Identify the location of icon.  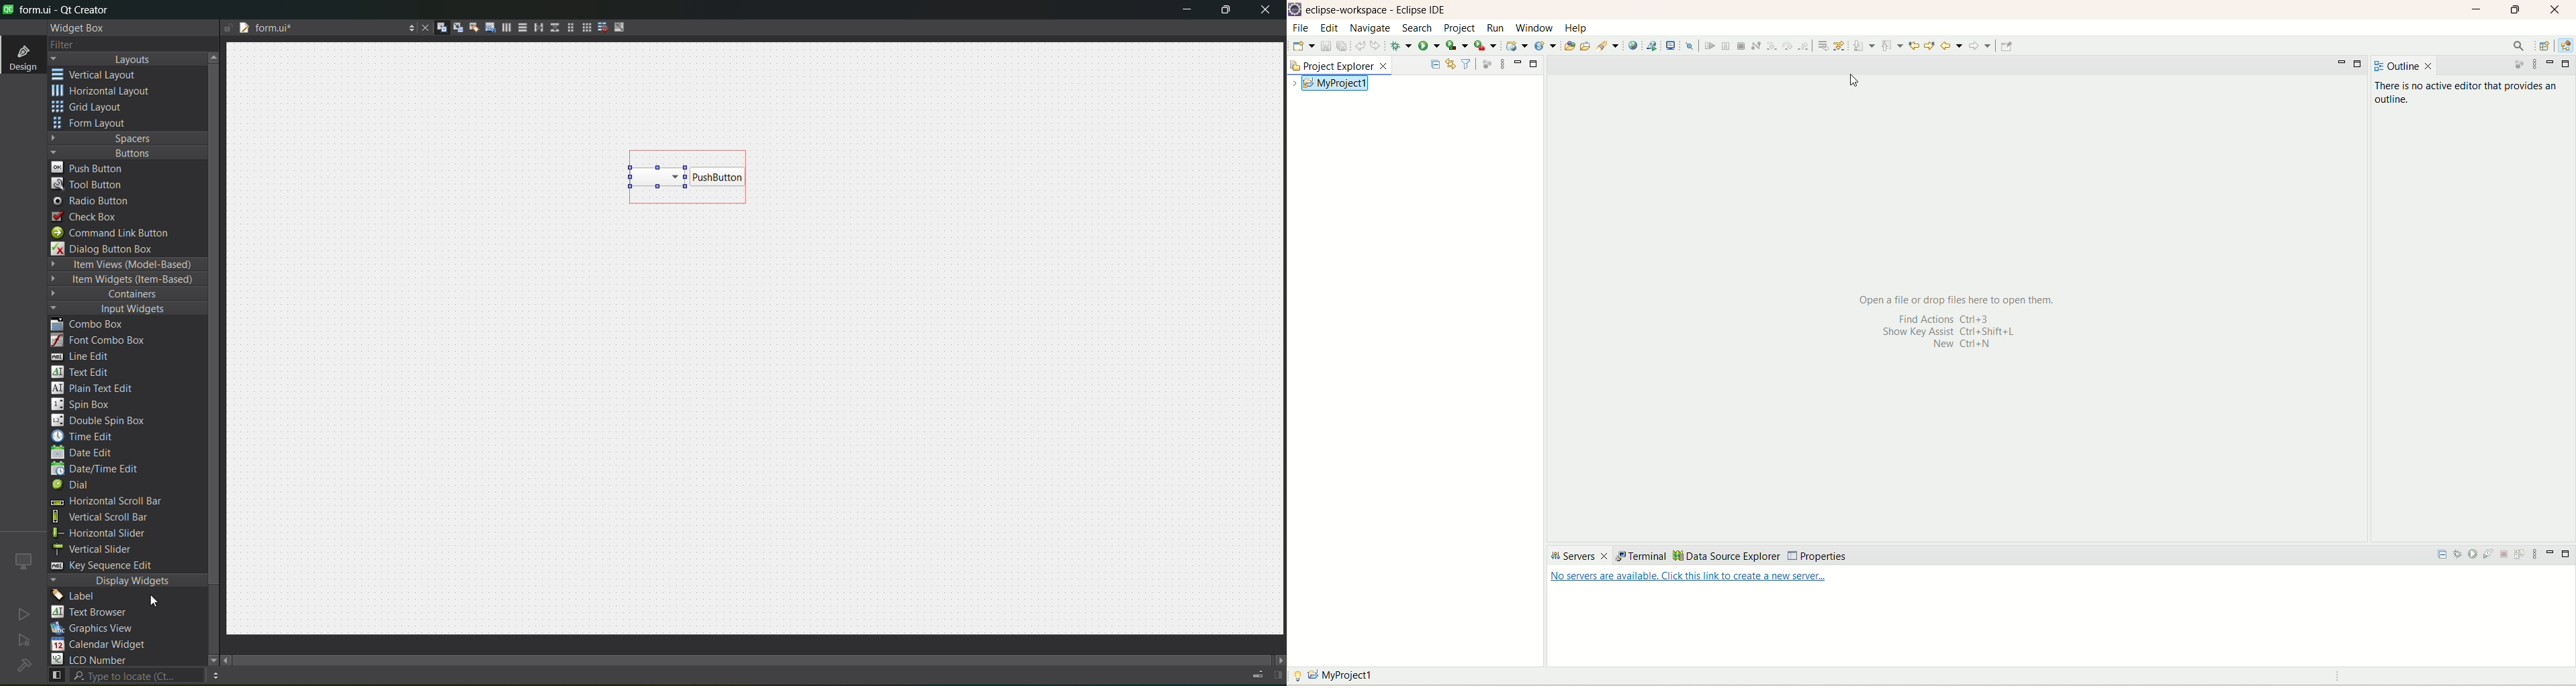
(24, 561).